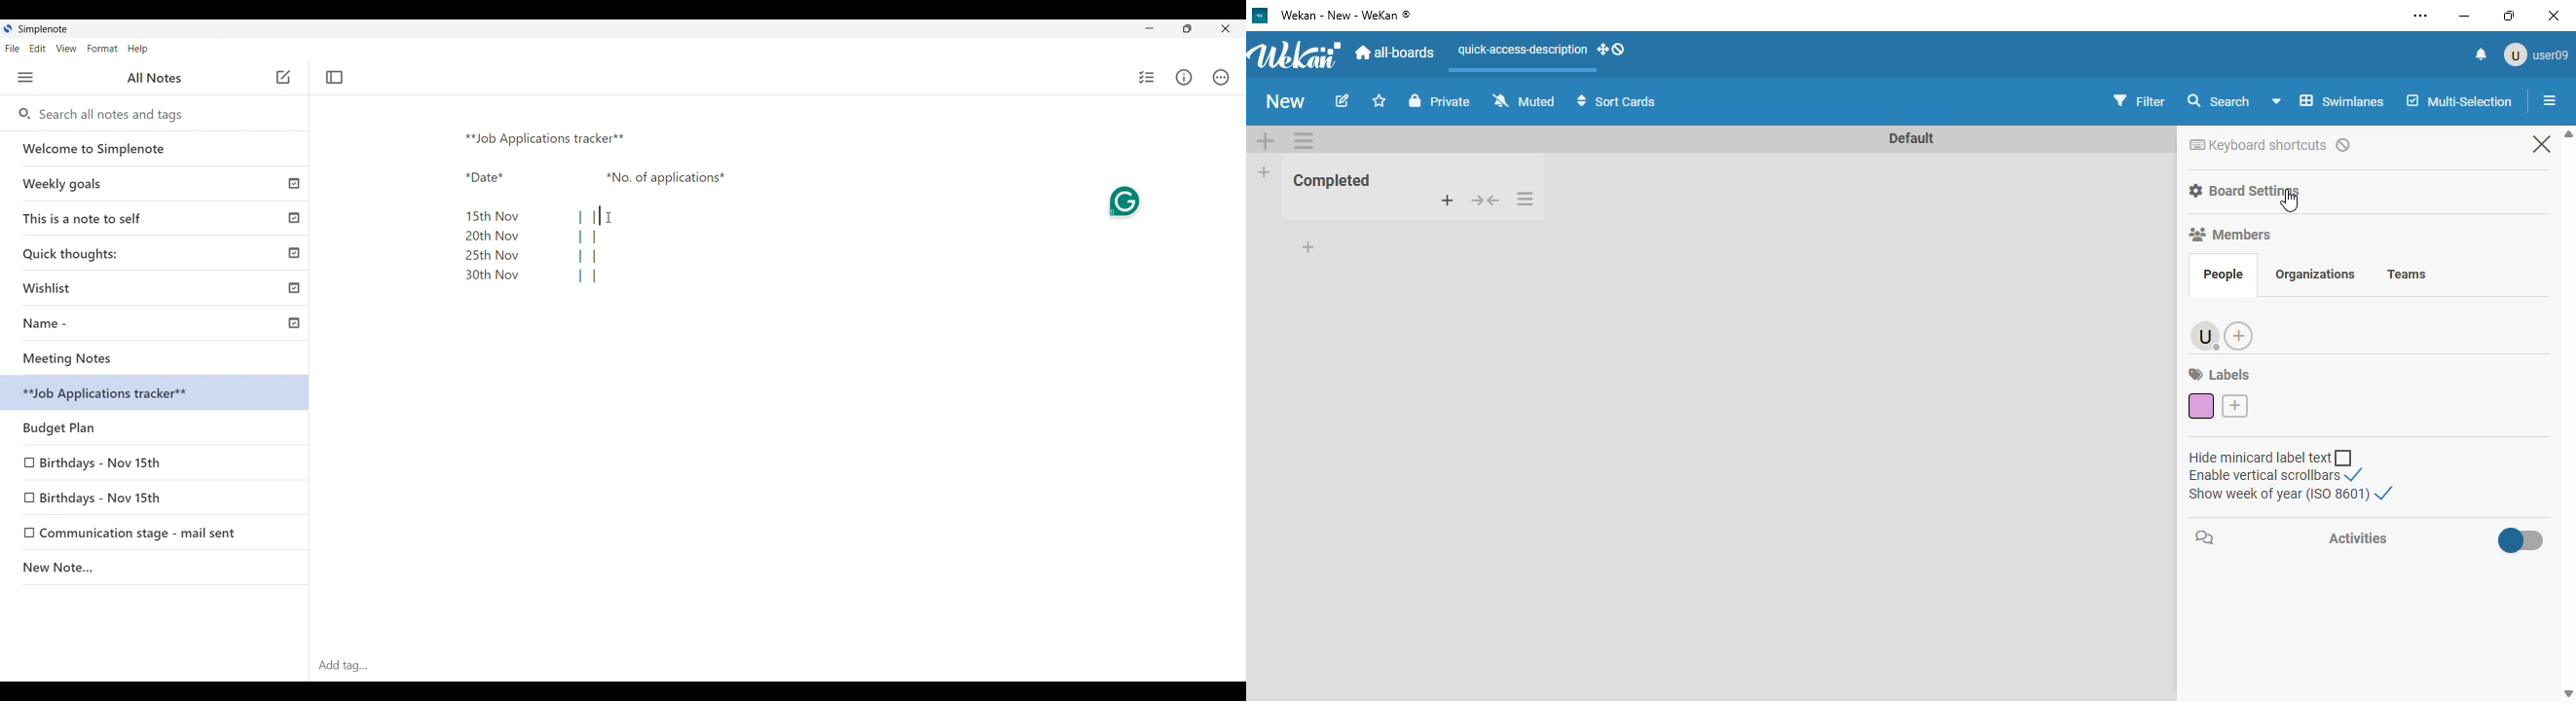 The image size is (2576, 728). Describe the element at coordinates (2225, 277) in the screenshot. I see `people` at that location.